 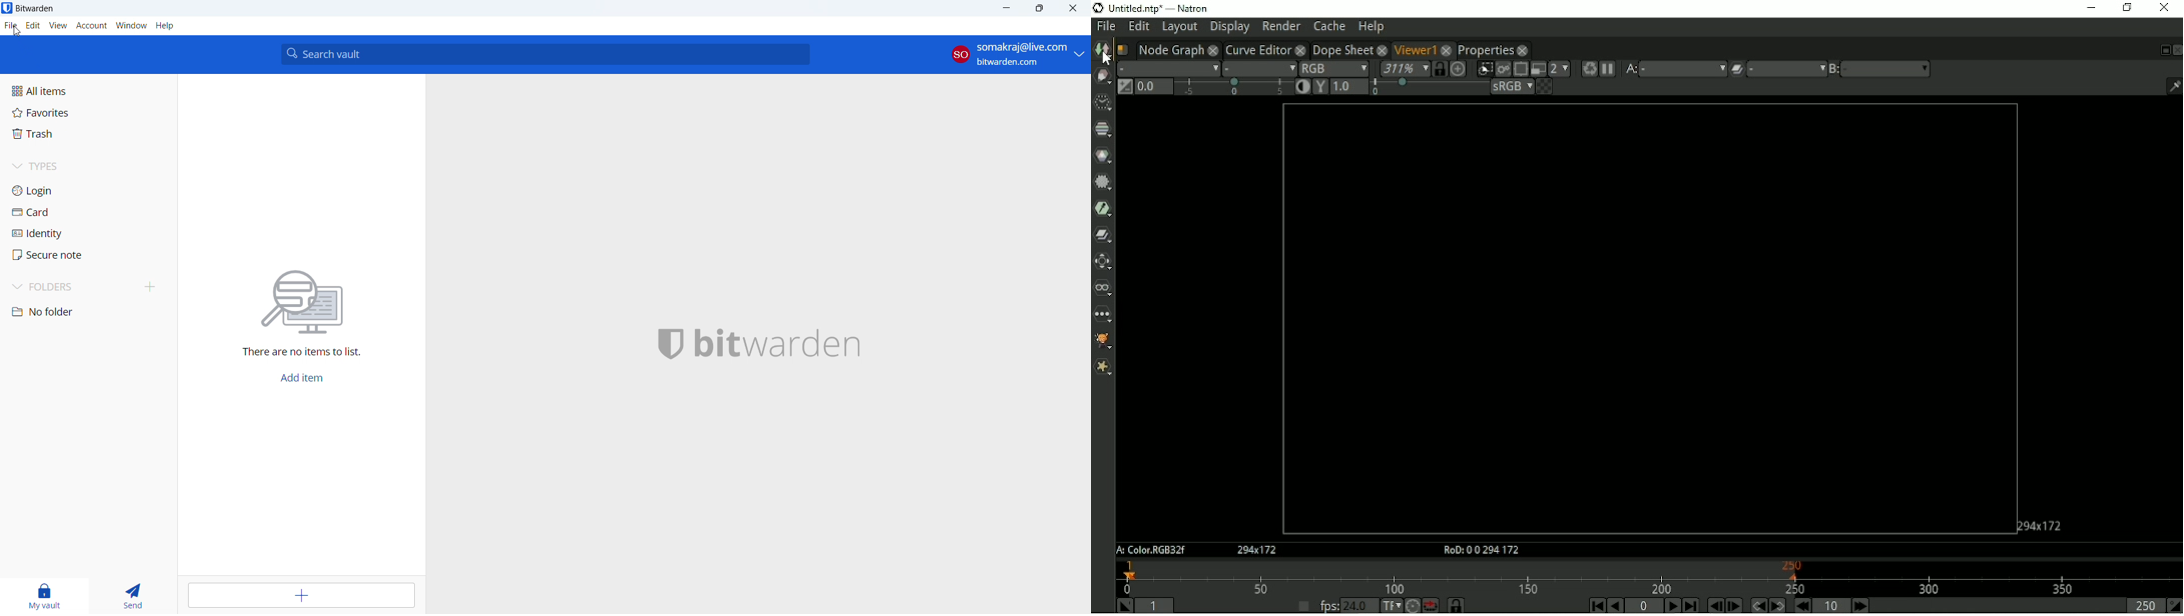 I want to click on Previous keyframe, so click(x=1757, y=605).